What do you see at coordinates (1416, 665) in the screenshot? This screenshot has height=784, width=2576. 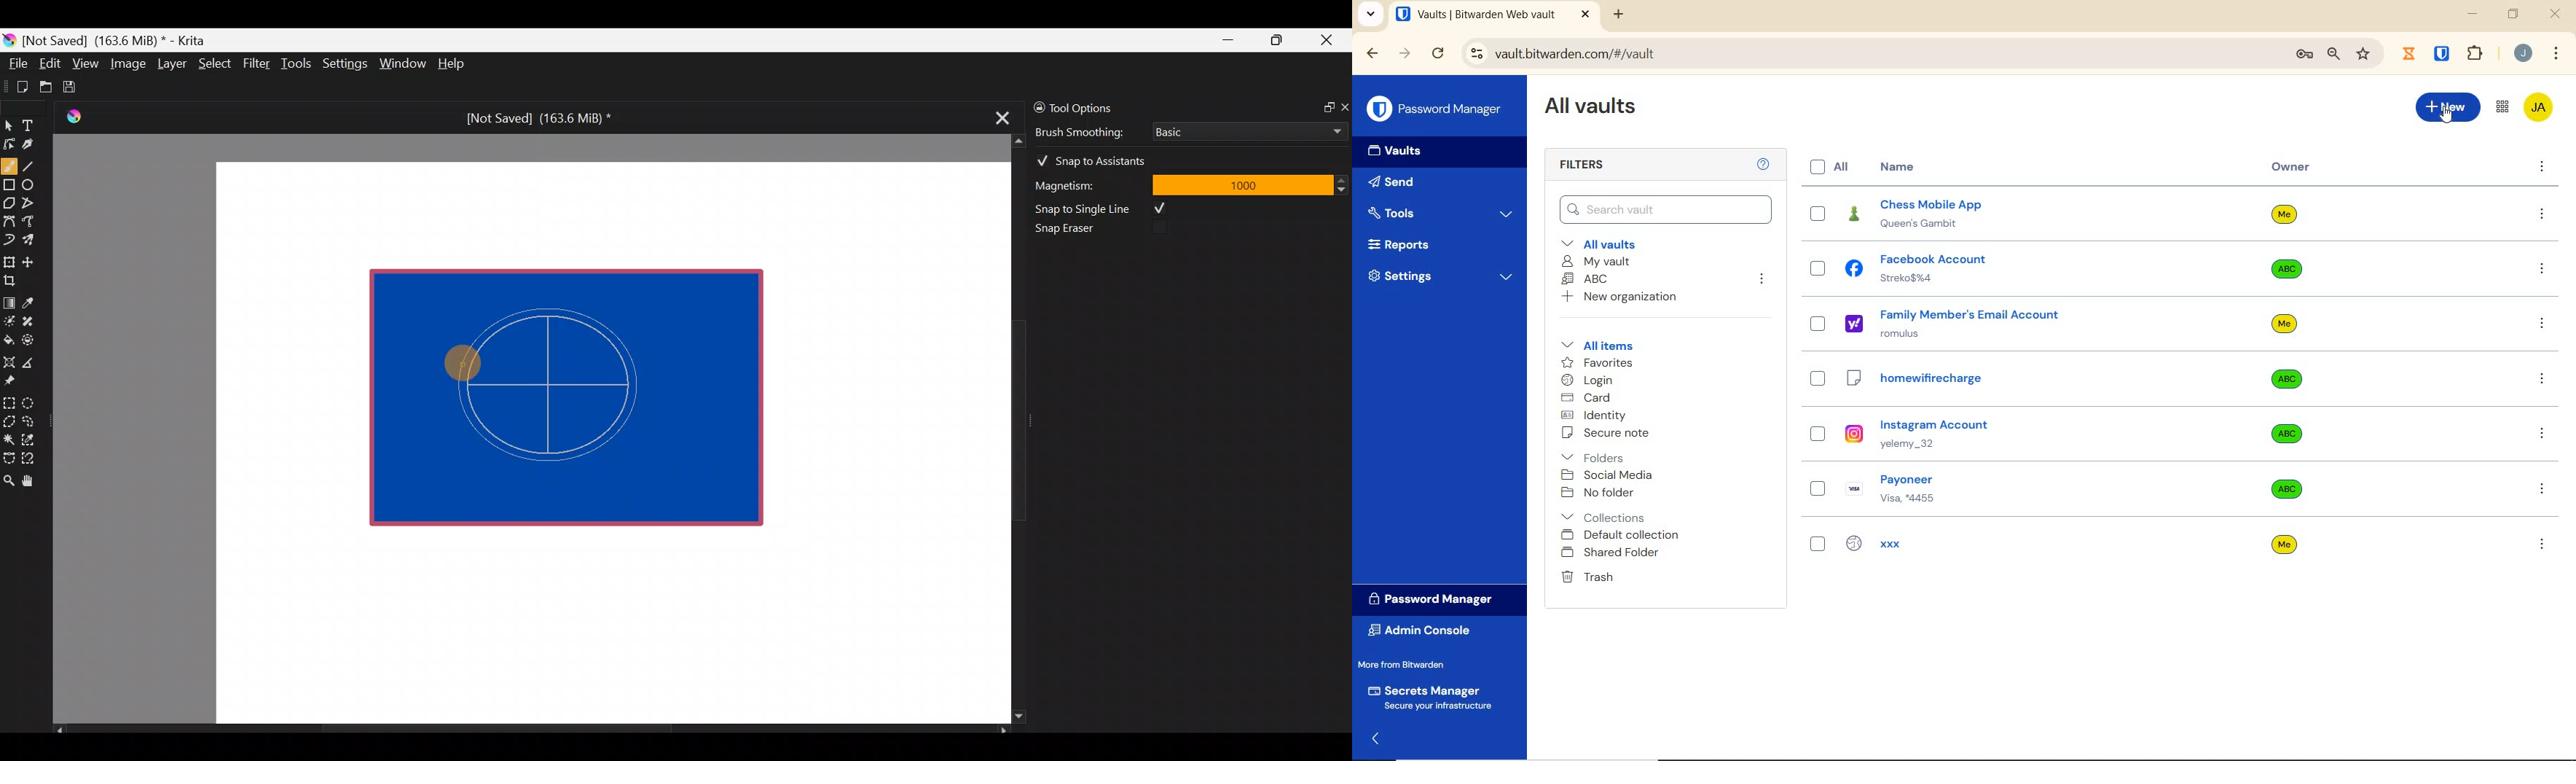 I see `More from Bitwarden` at bounding box center [1416, 665].